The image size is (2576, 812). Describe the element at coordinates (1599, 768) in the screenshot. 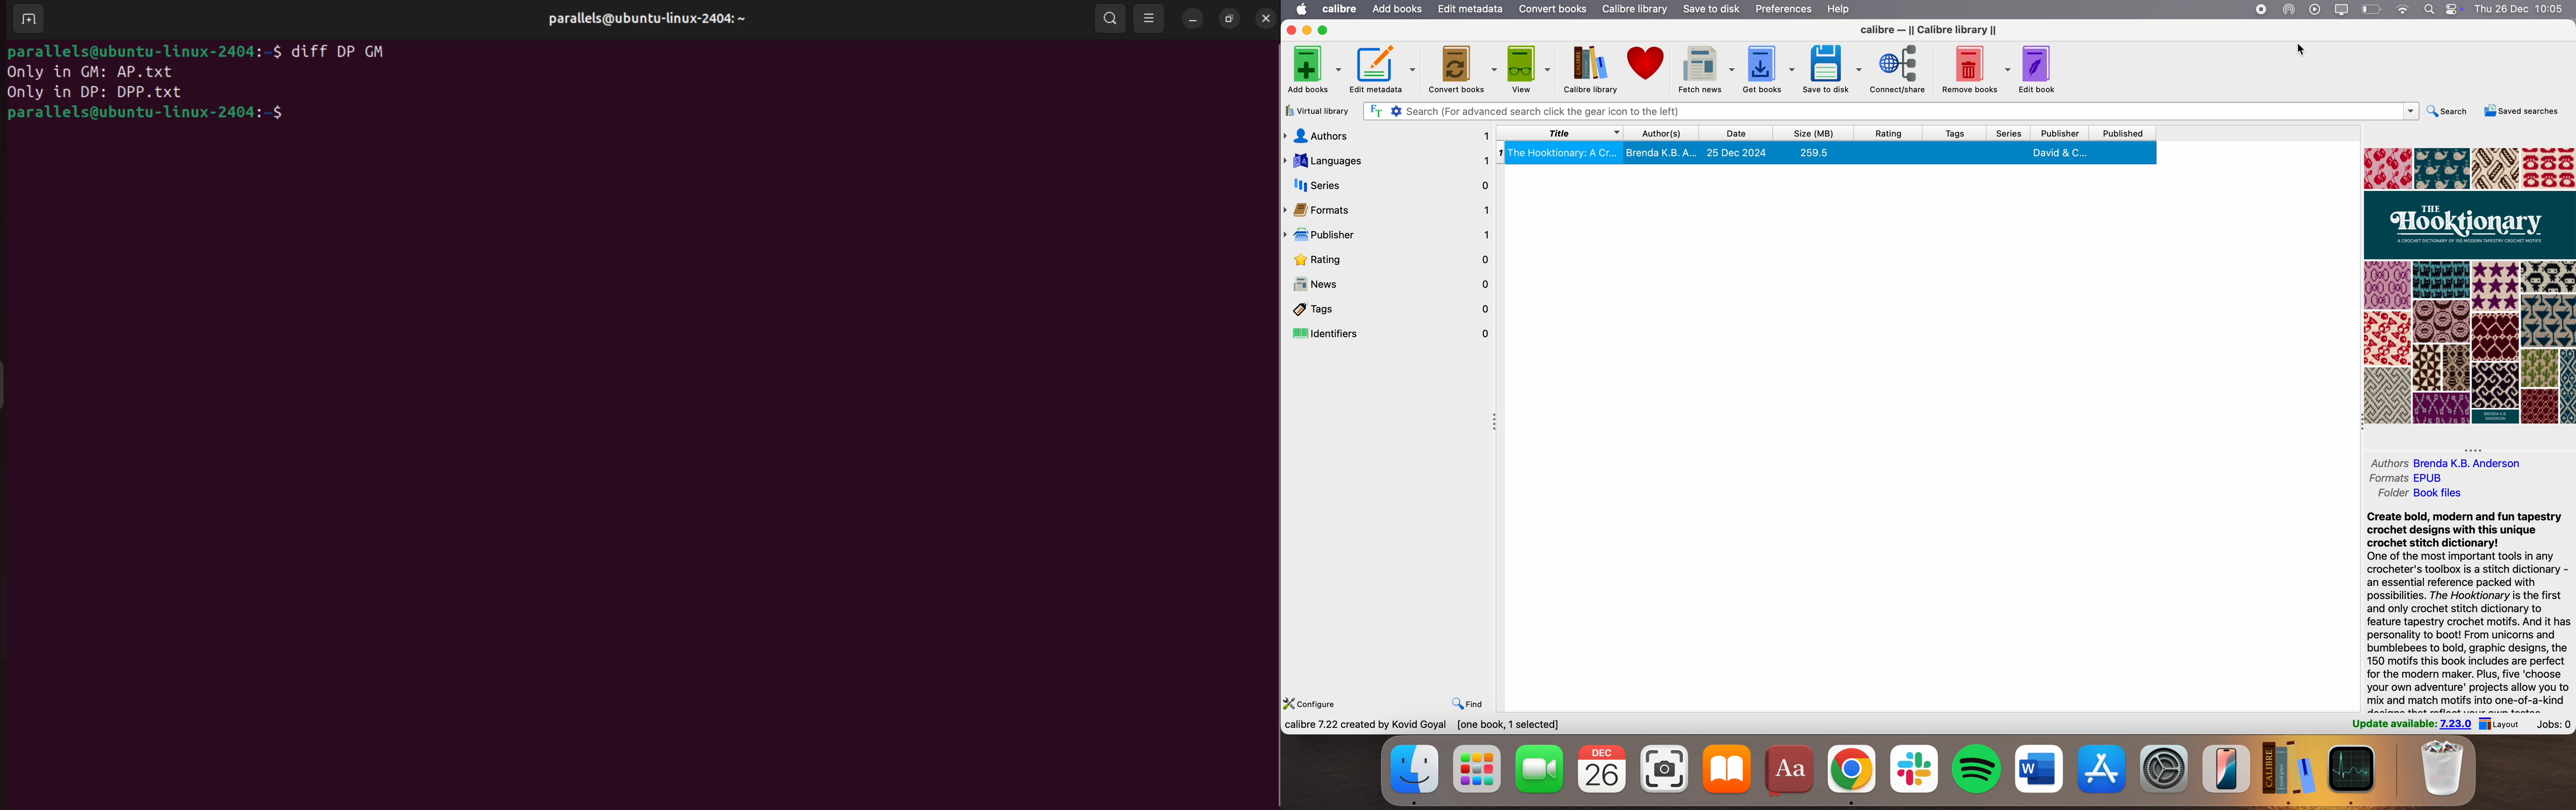

I see `calendar` at that location.